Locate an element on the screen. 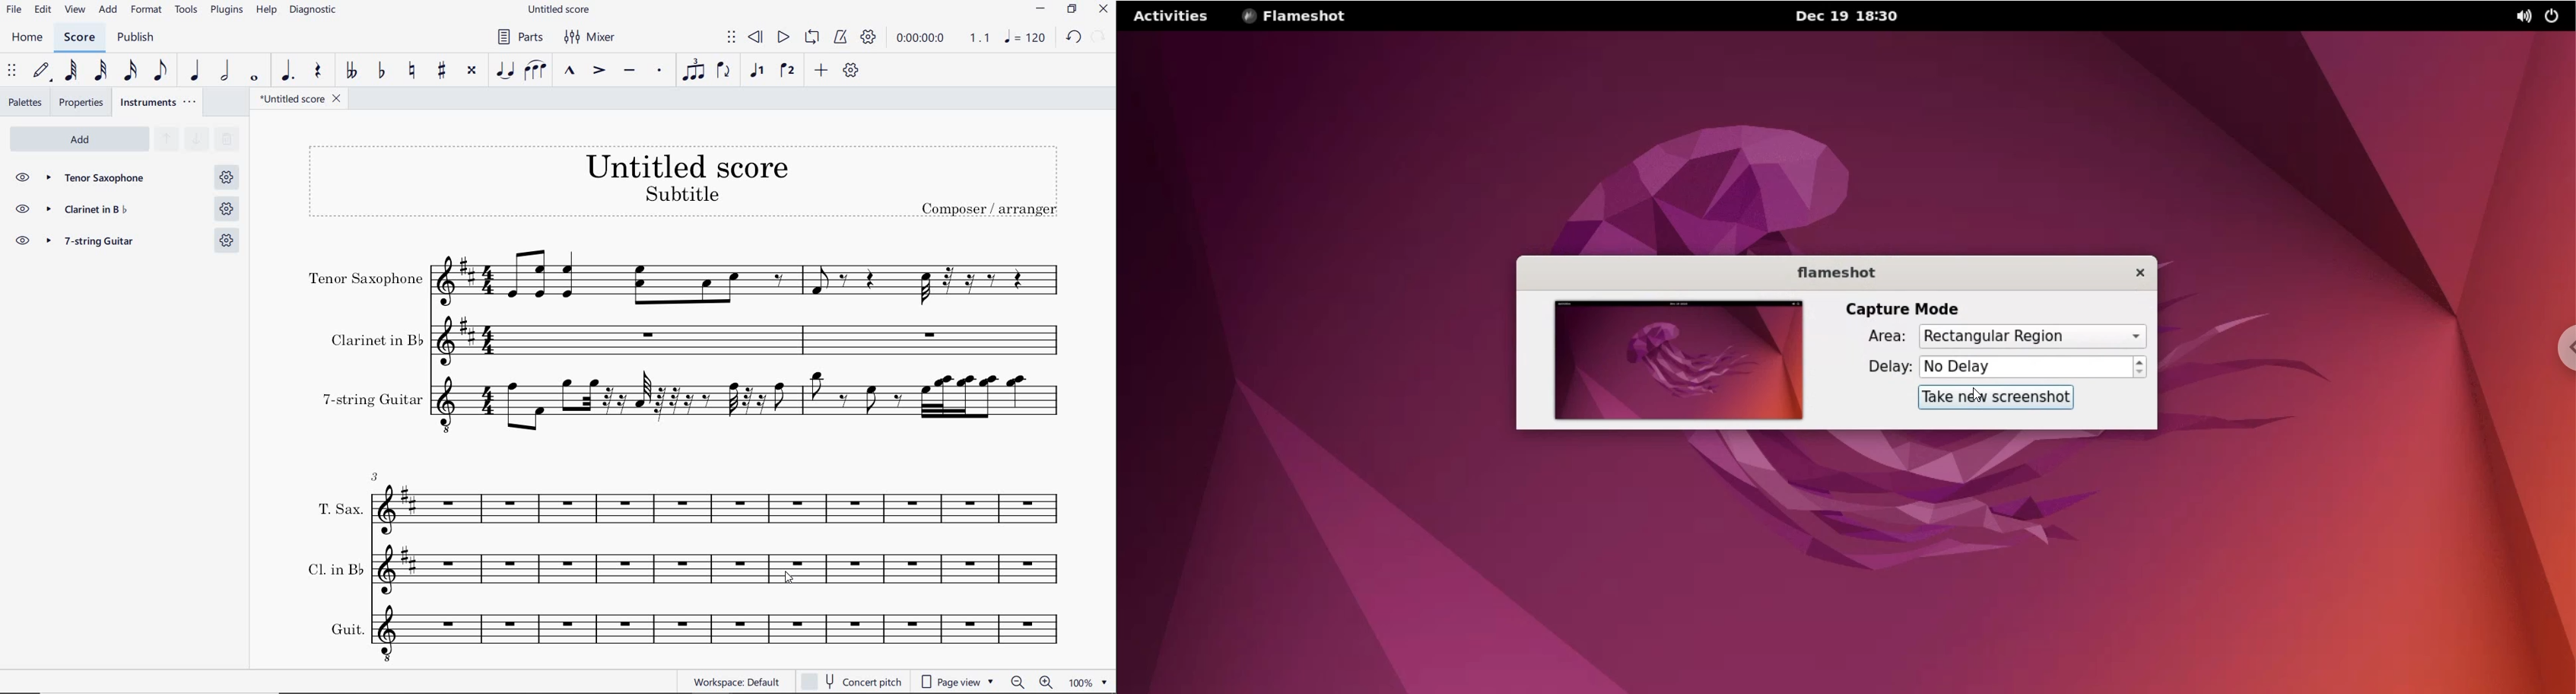 This screenshot has width=2576, height=700. TUPLET is located at coordinates (694, 70).